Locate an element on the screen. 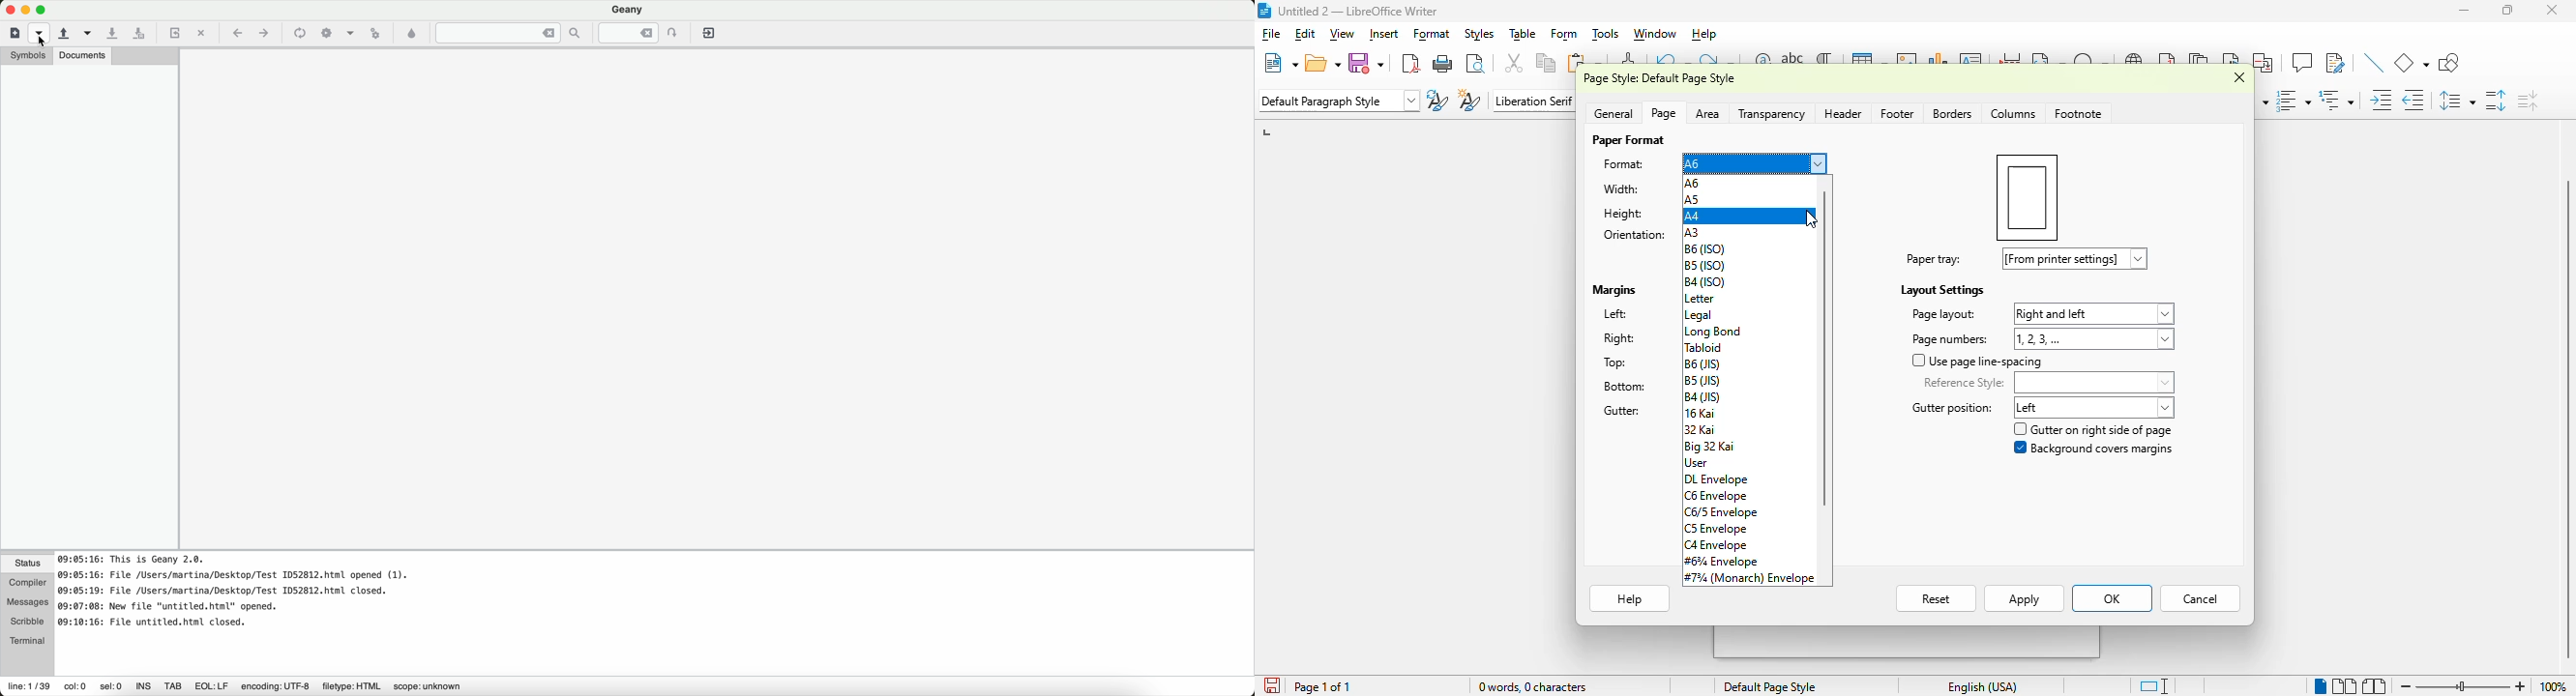 This screenshot has width=2576, height=700. C4 envelope is located at coordinates (1716, 545).